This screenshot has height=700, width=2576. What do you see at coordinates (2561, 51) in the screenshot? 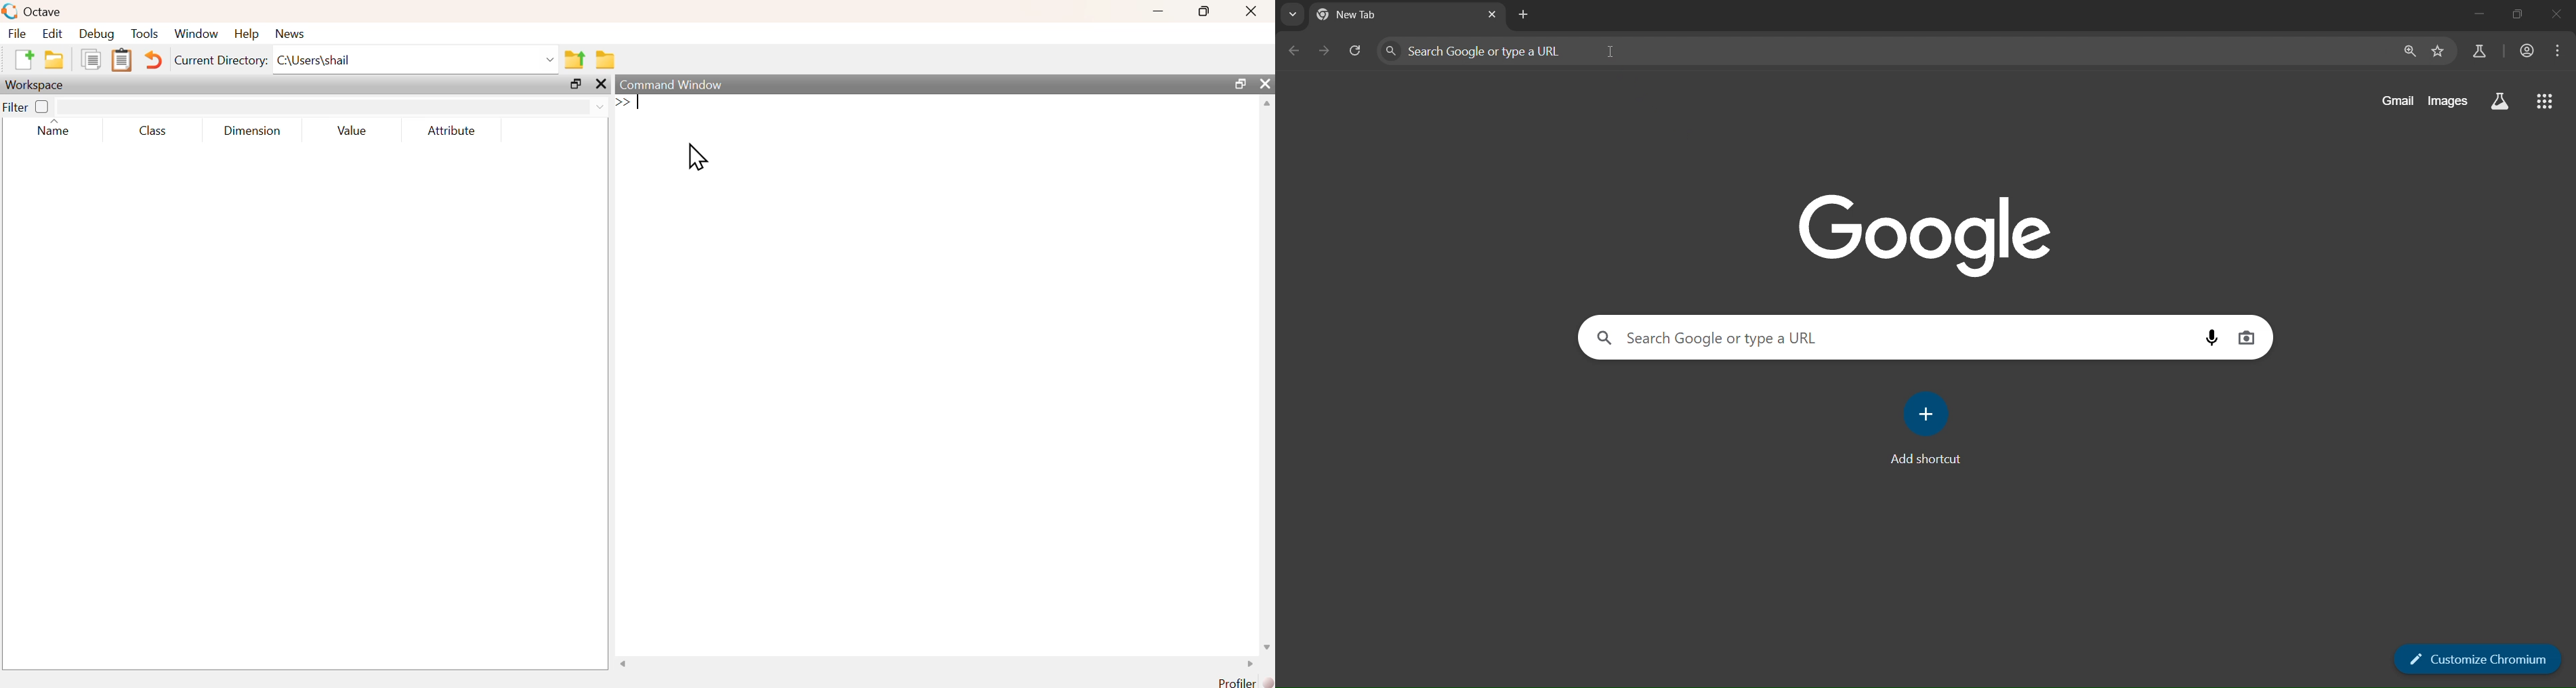
I see `menu` at bounding box center [2561, 51].